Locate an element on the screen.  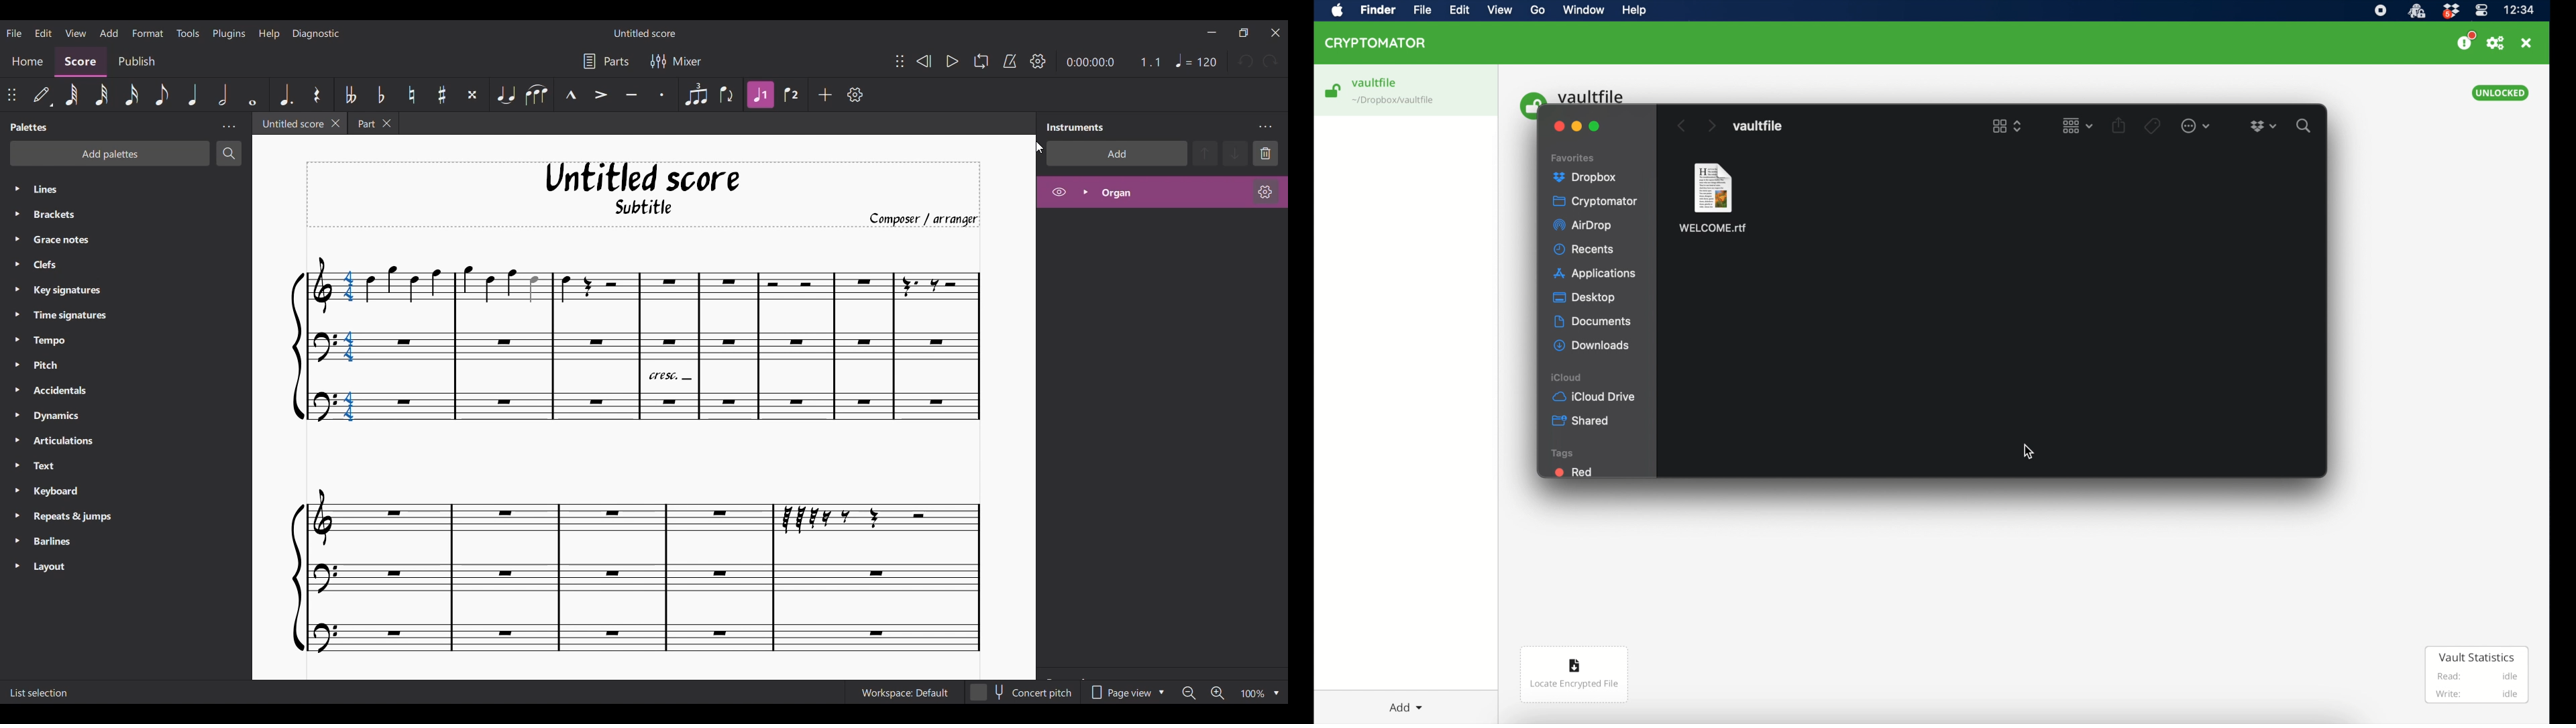
Toggle sharp is located at coordinates (442, 95).